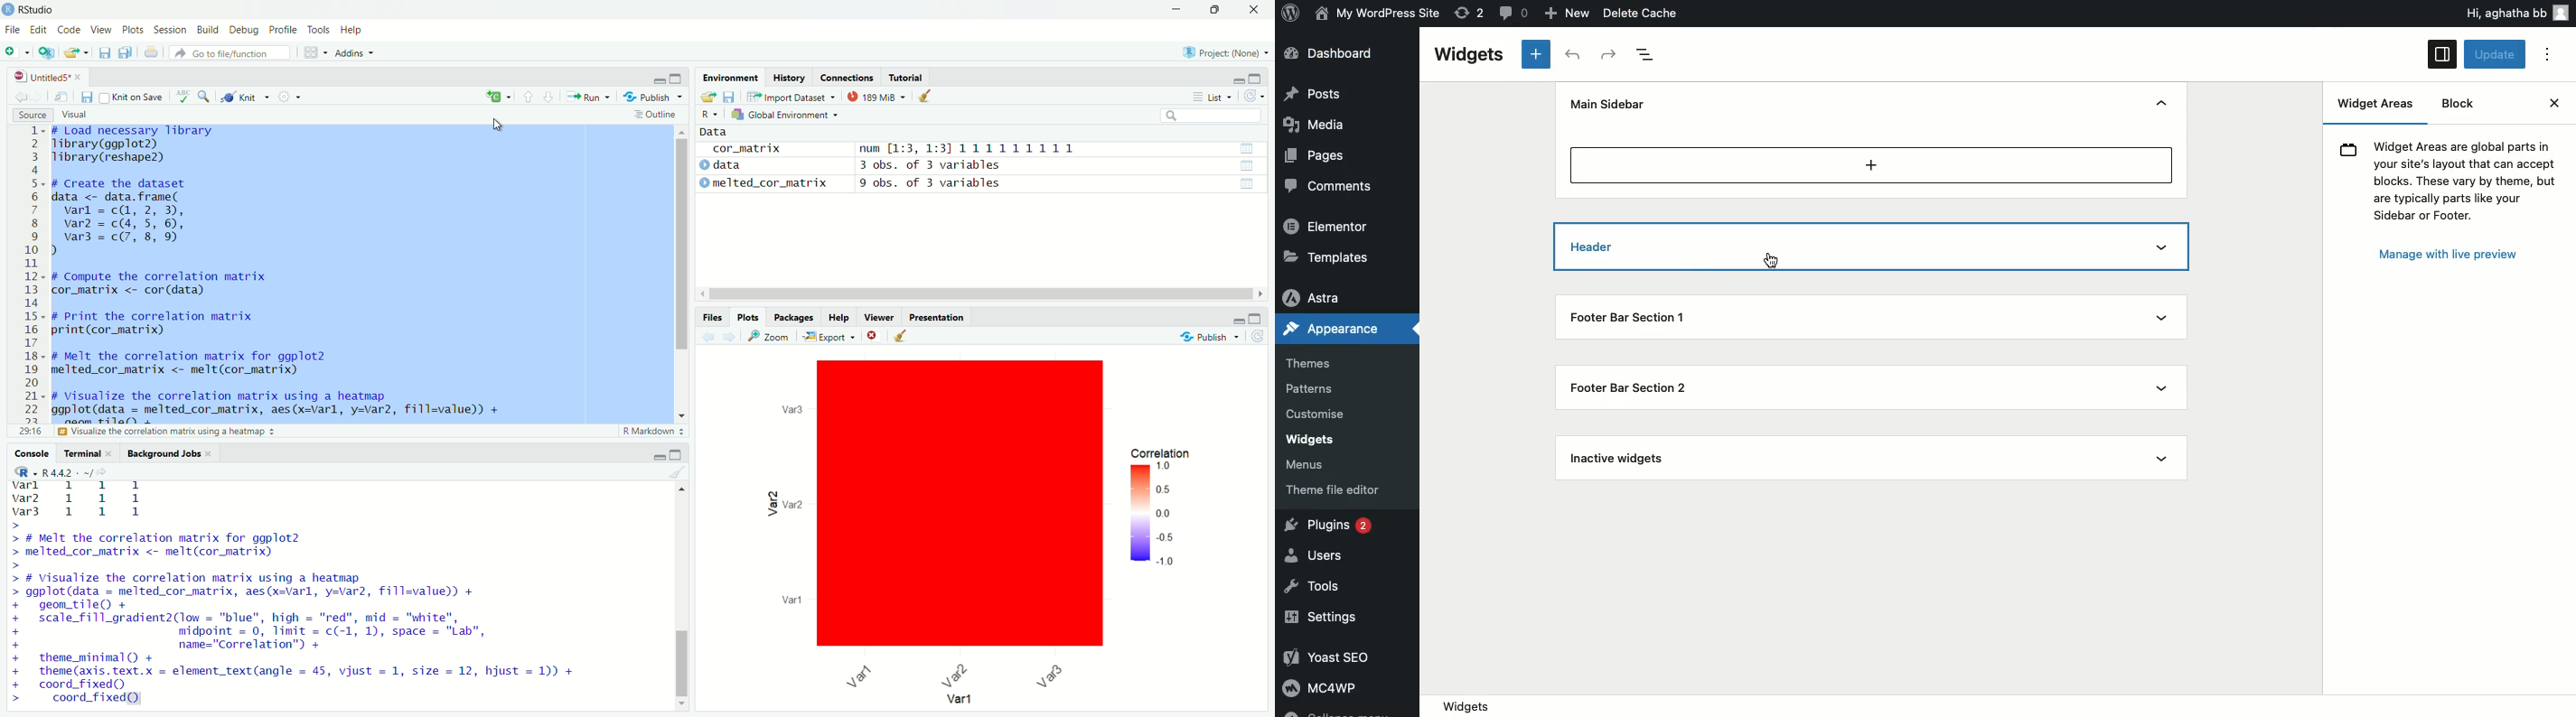 The height and width of the screenshot is (728, 2576). Describe the element at coordinates (40, 96) in the screenshot. I see `go forward` at that location.